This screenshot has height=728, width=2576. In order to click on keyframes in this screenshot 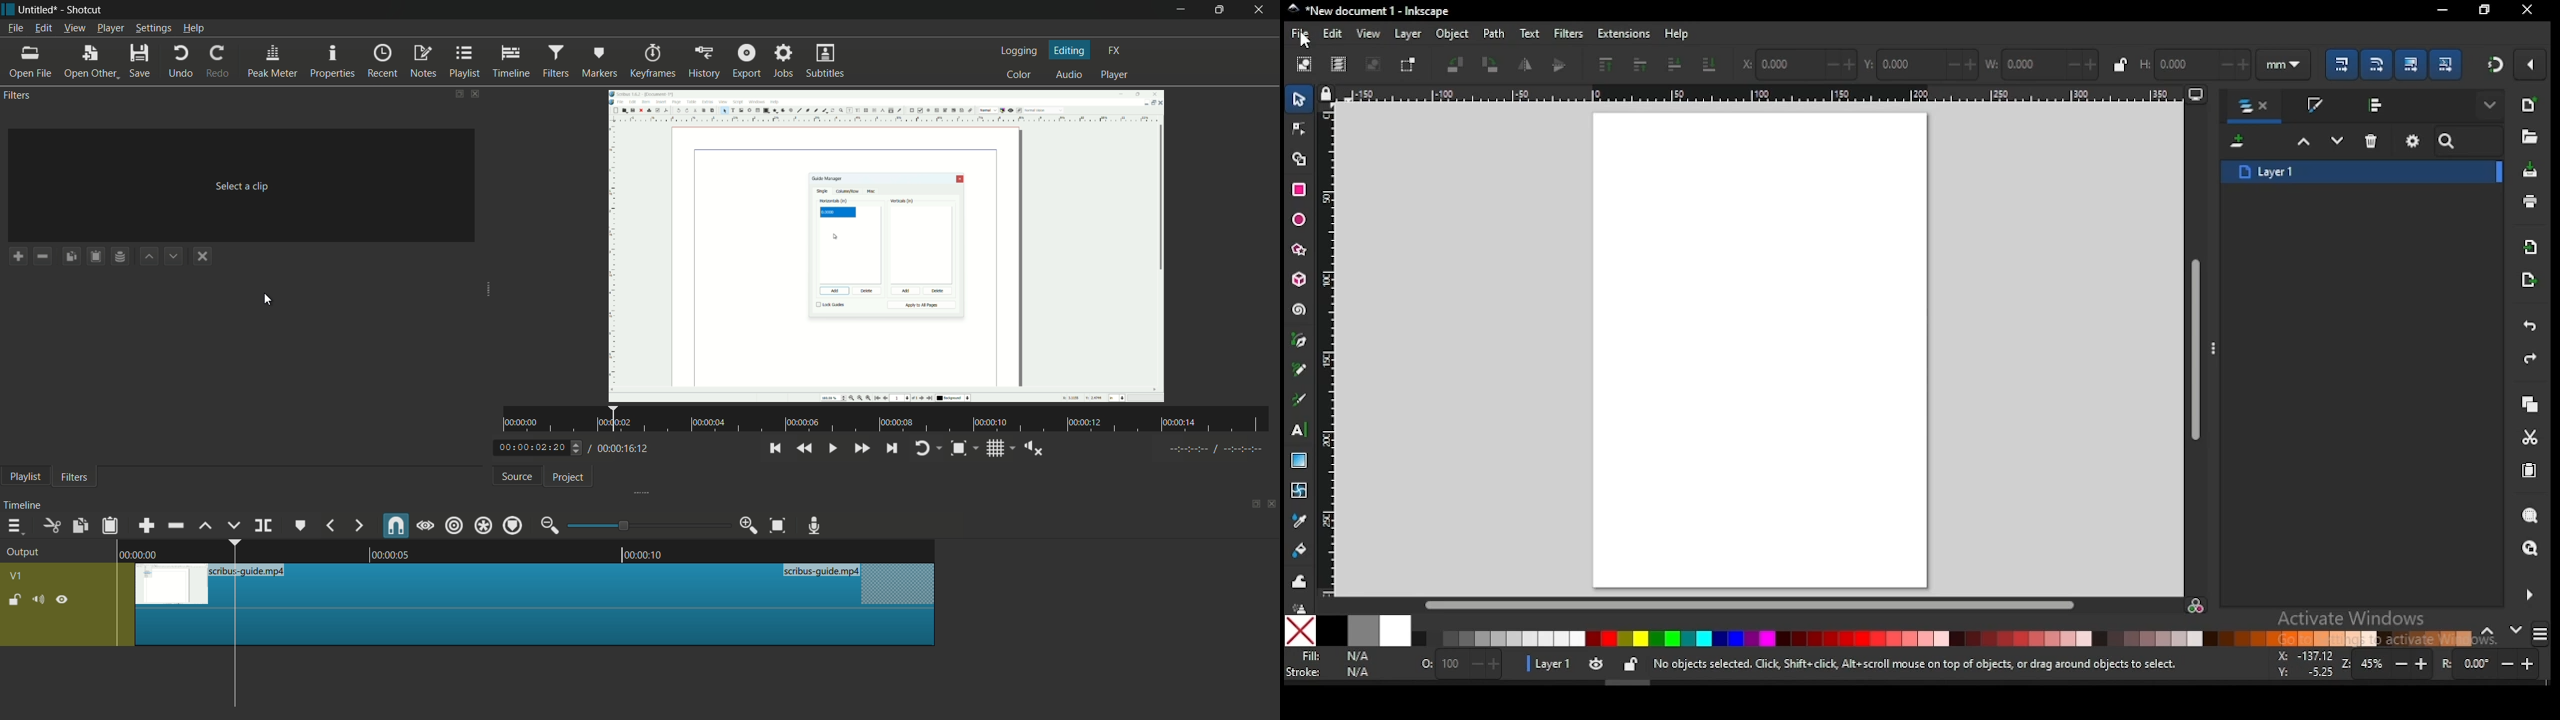, I will do `click(655, 62)`.